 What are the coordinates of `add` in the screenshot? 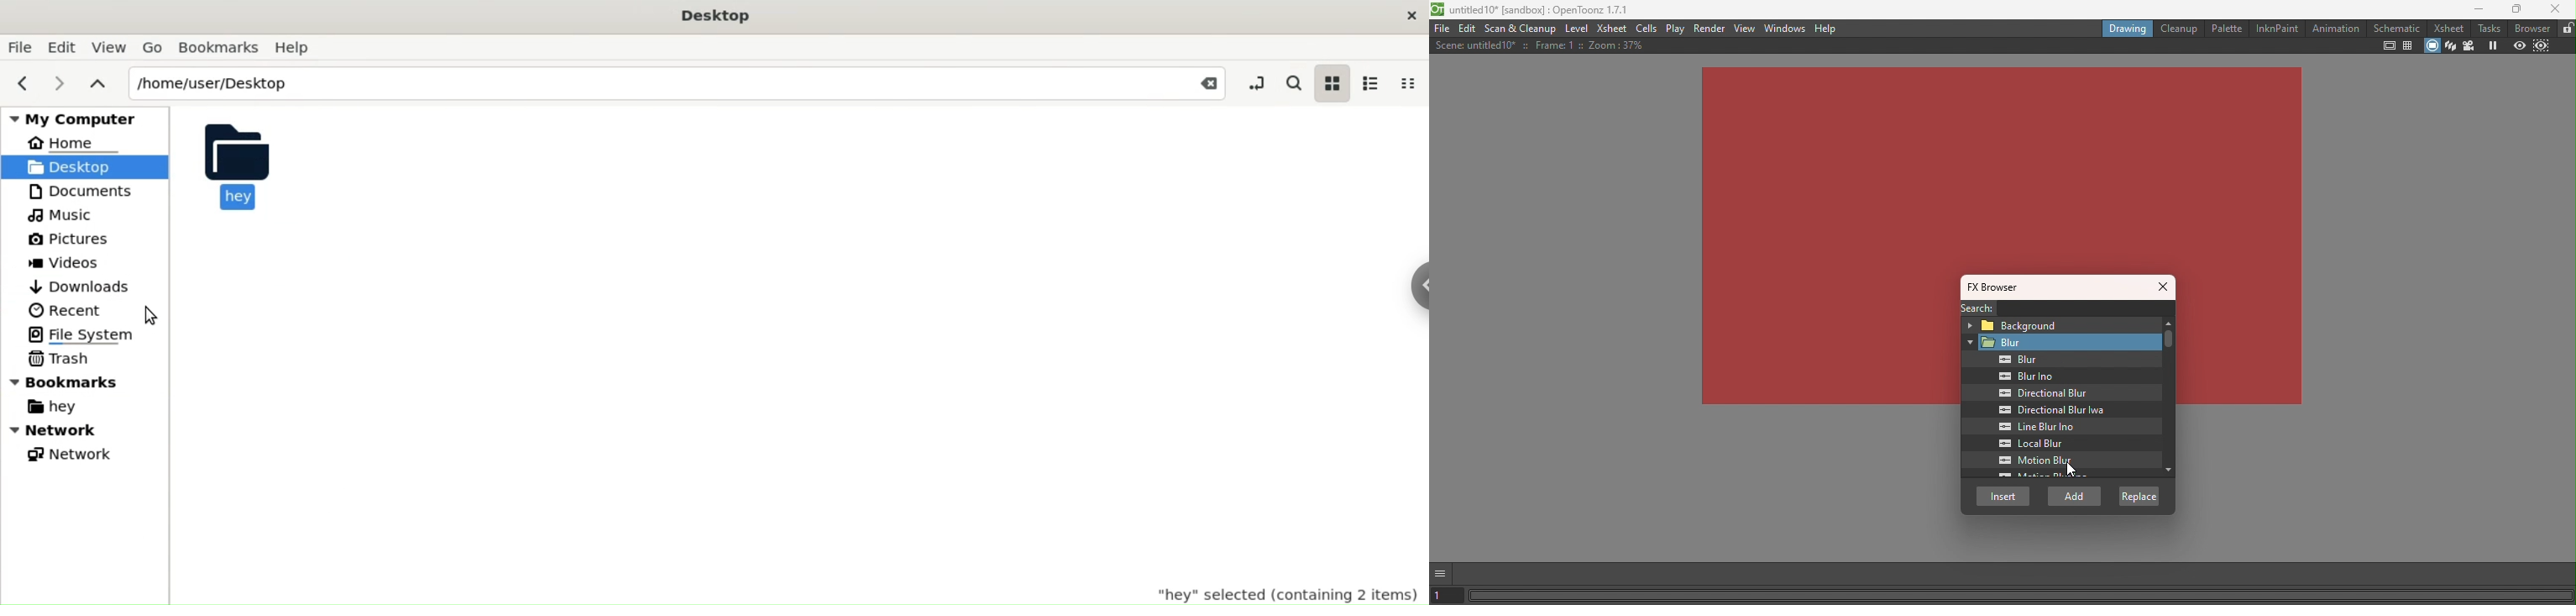 It's located at (2076, 497).